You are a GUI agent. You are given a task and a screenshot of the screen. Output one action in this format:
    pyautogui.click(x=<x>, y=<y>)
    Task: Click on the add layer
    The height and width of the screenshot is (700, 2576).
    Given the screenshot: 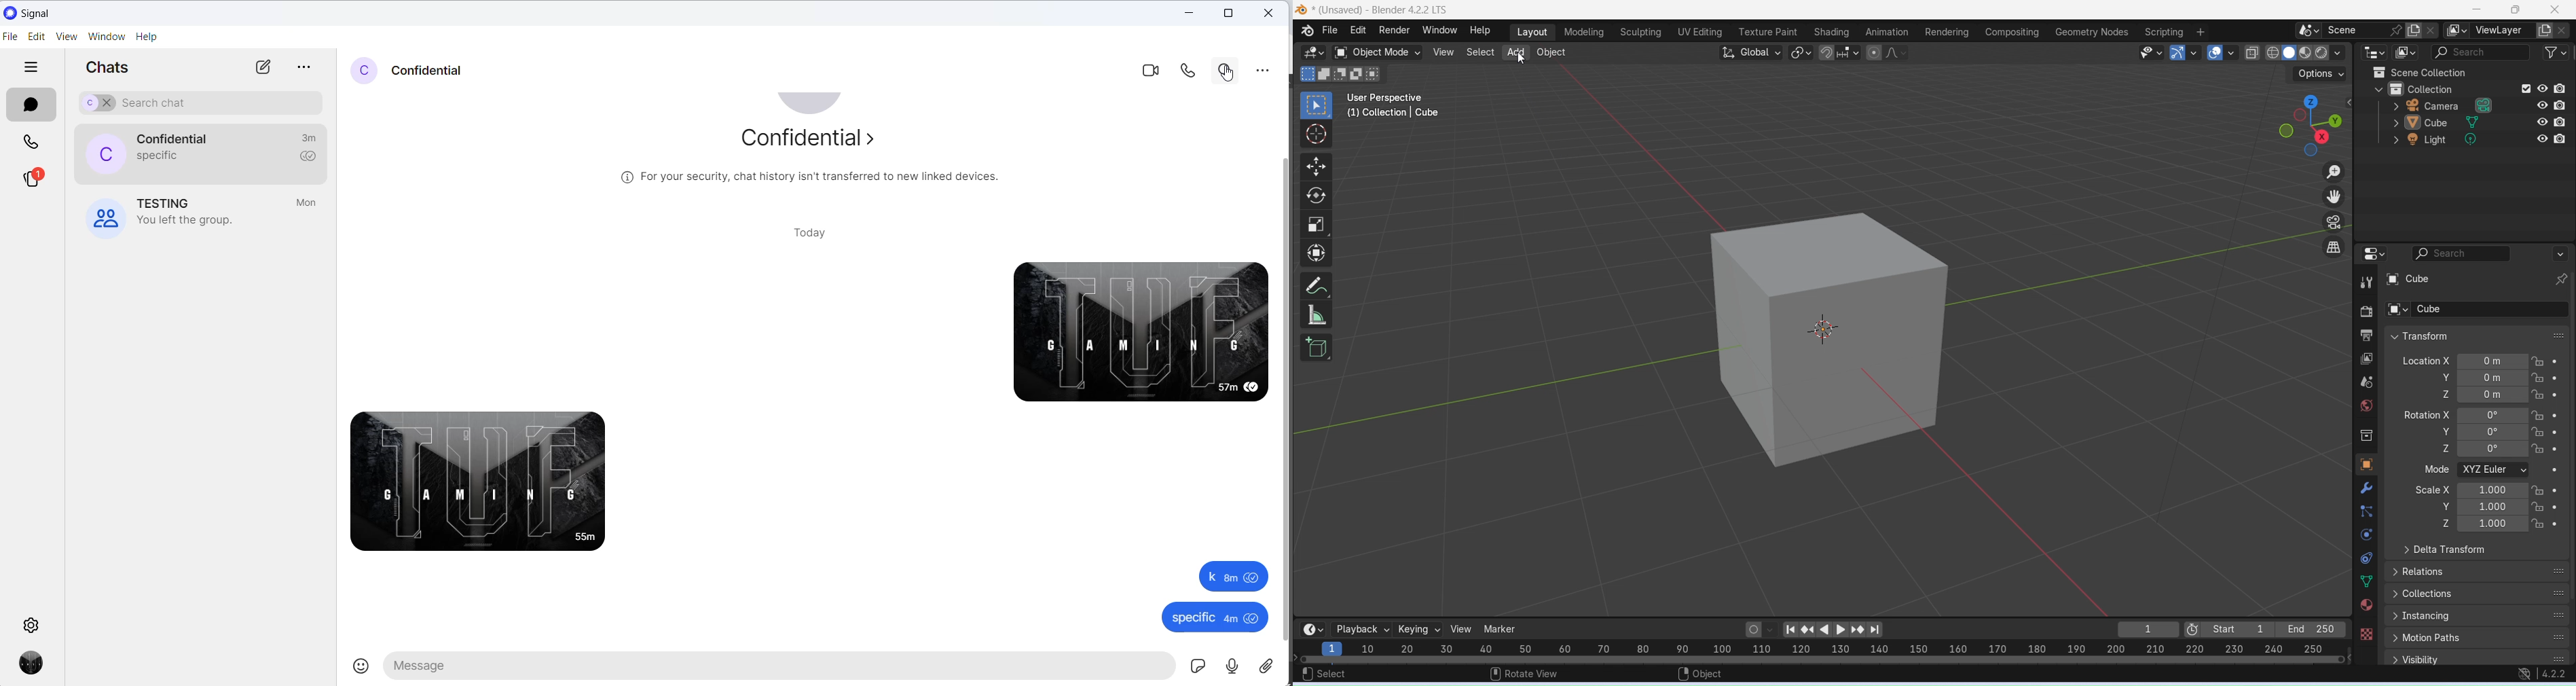 What is the action you would take?
    pyautogui.click(x=2545, y=32)
    